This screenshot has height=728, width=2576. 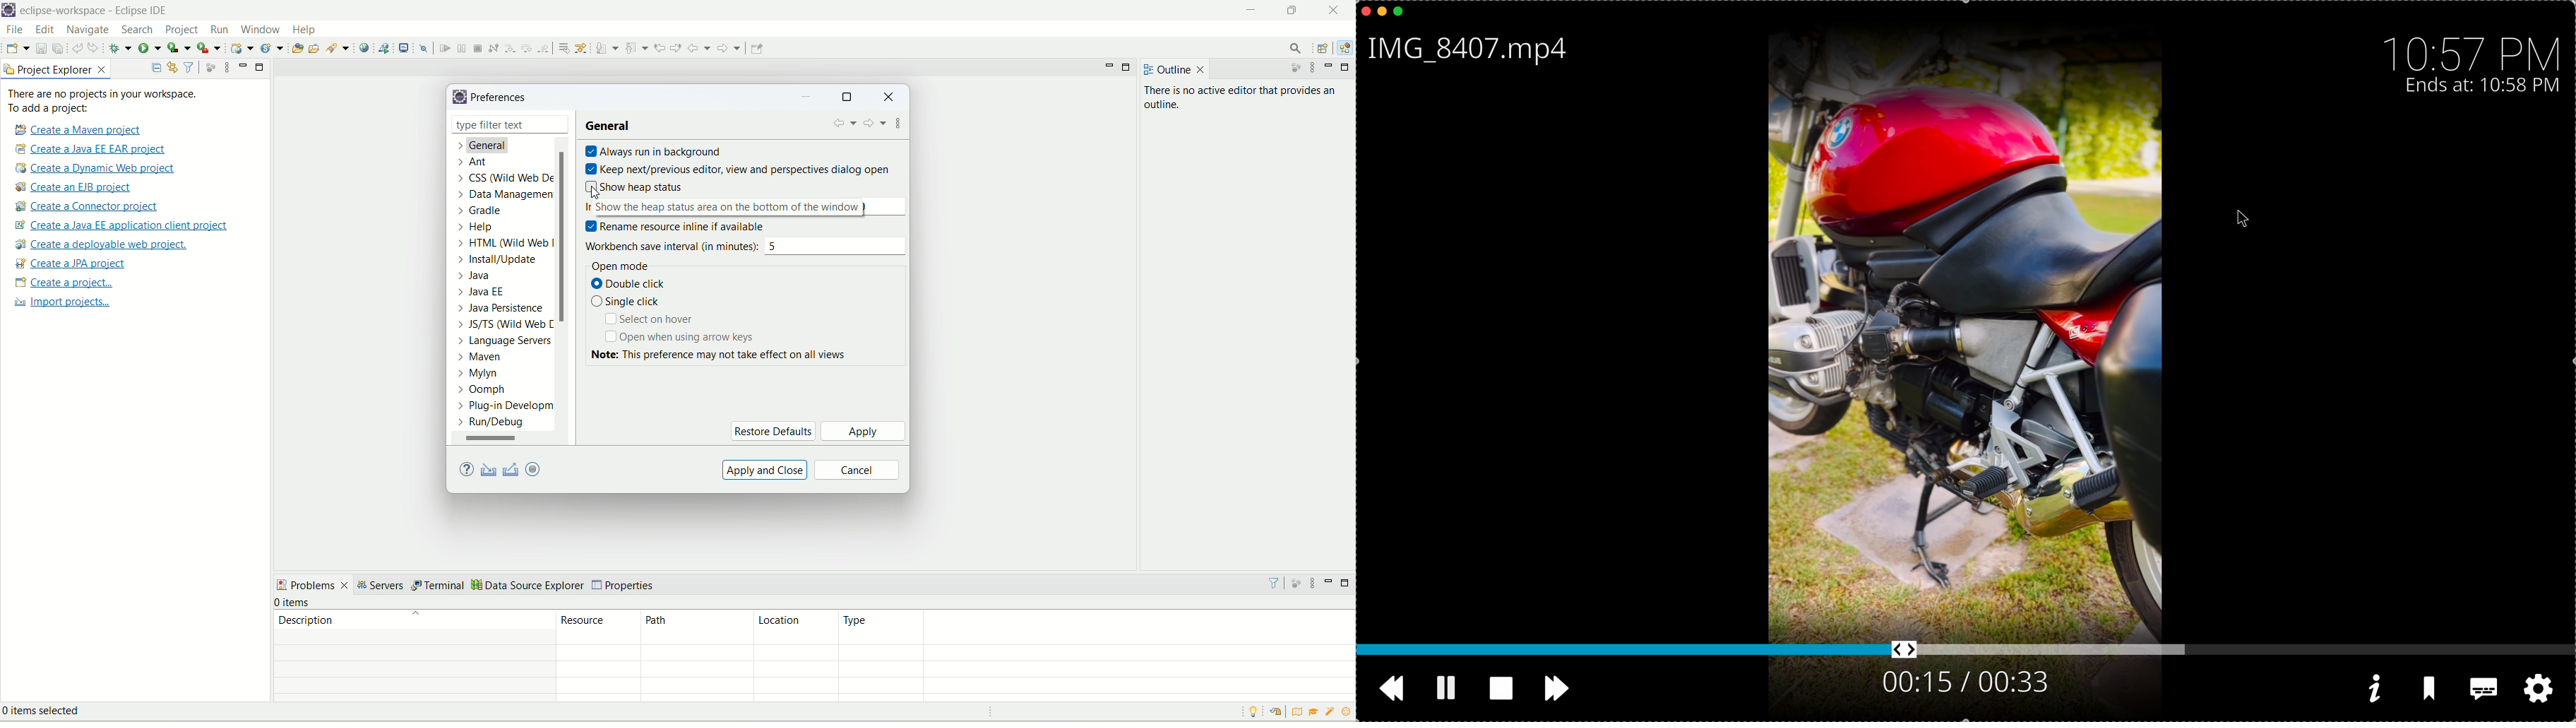 I want to click on maximize, so click(x=1295, y=13).